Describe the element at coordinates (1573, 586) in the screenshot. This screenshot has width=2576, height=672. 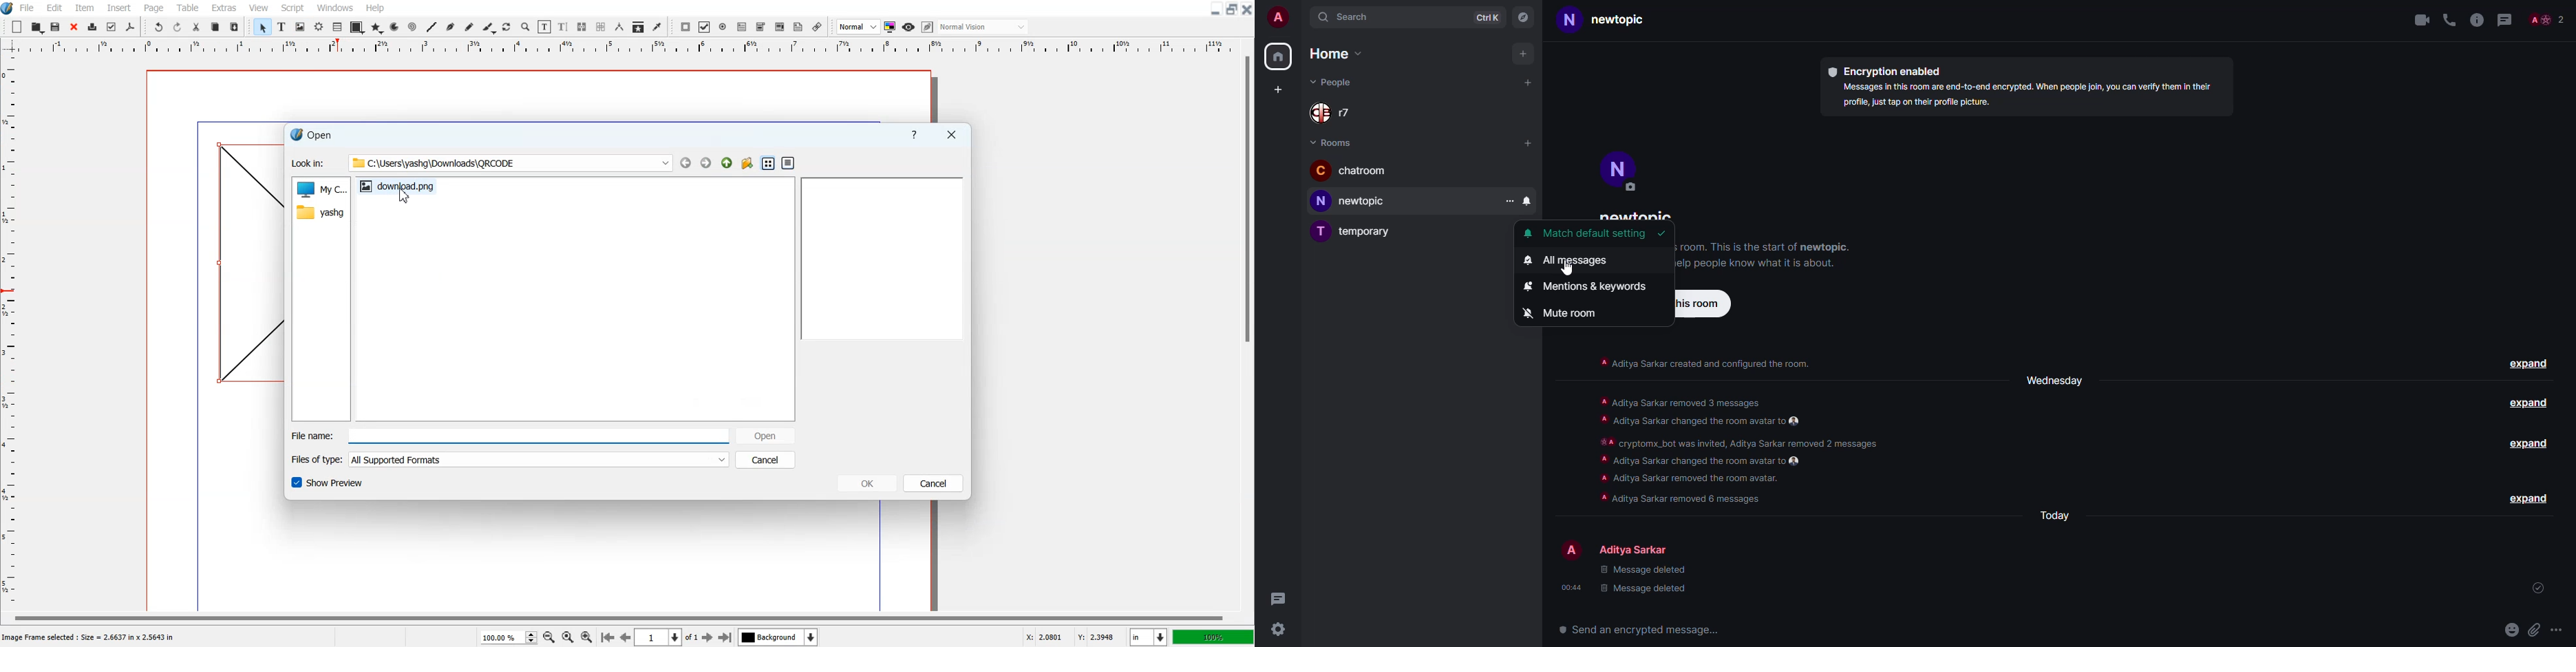
I see `time` at that location.